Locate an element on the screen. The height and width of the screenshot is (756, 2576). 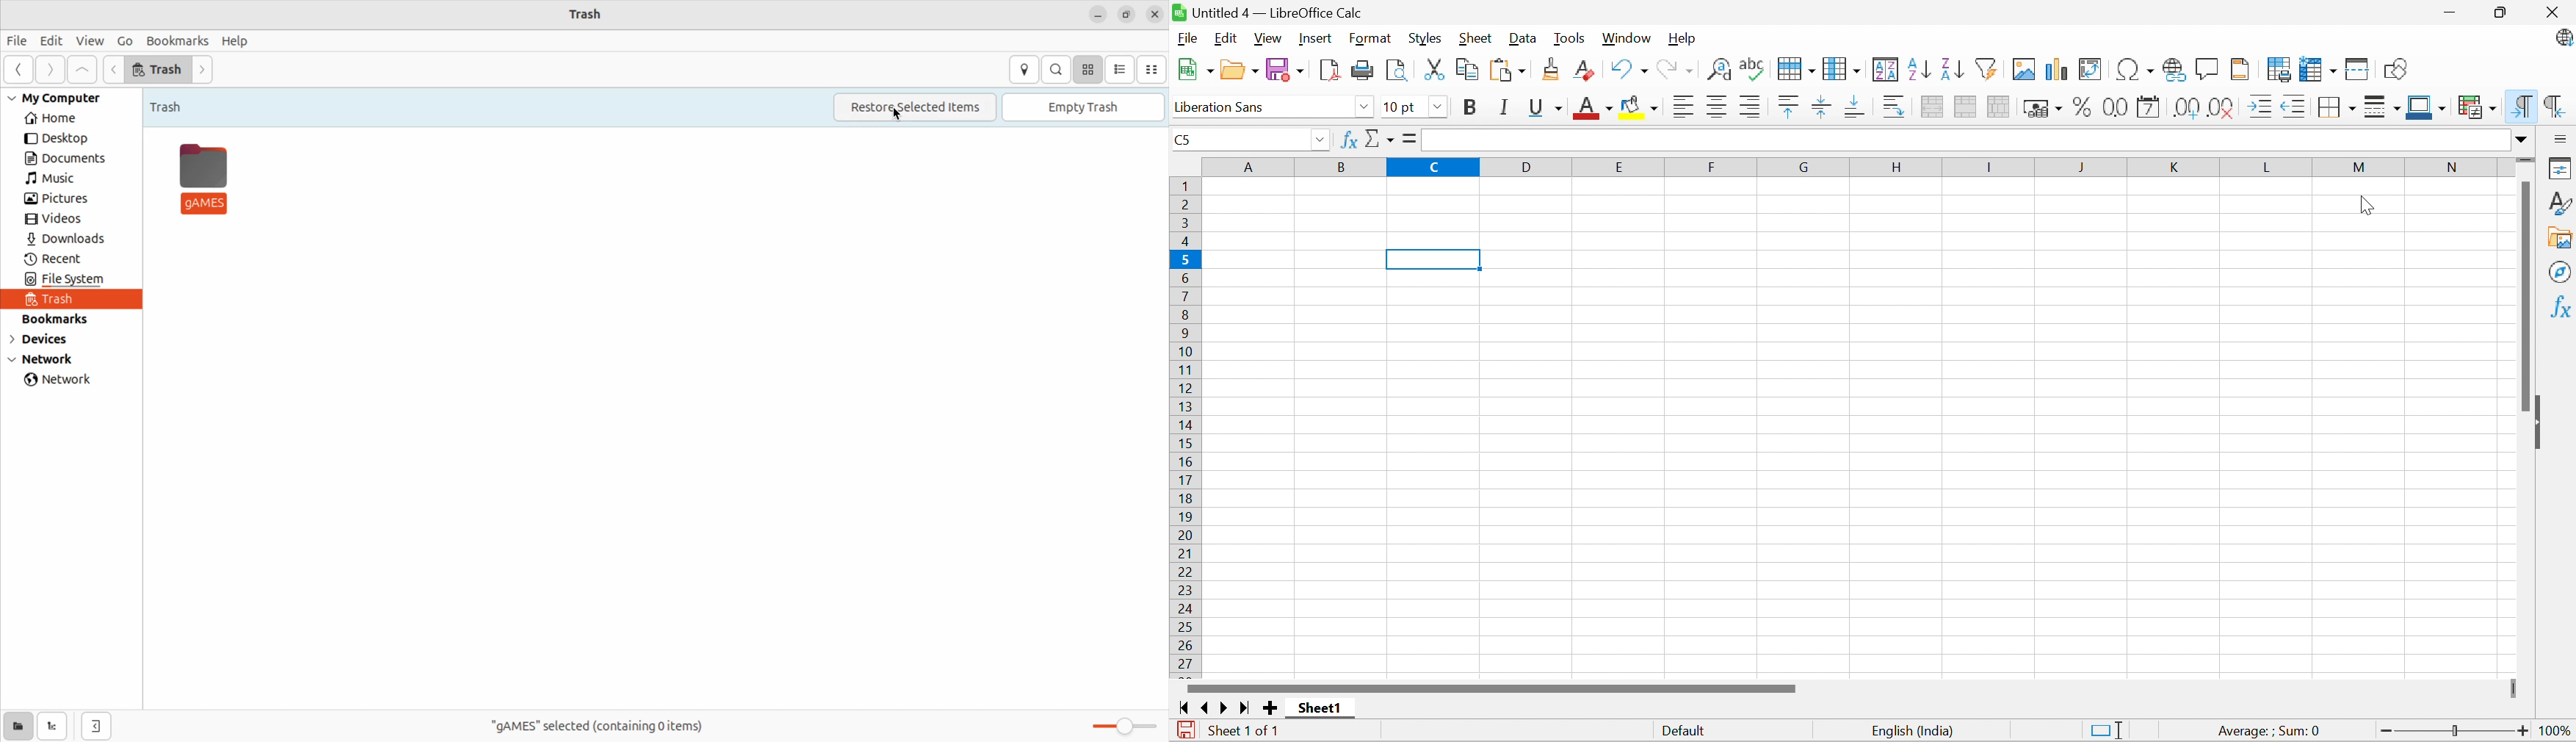
English (India) is located at coordinates (1914, 731).